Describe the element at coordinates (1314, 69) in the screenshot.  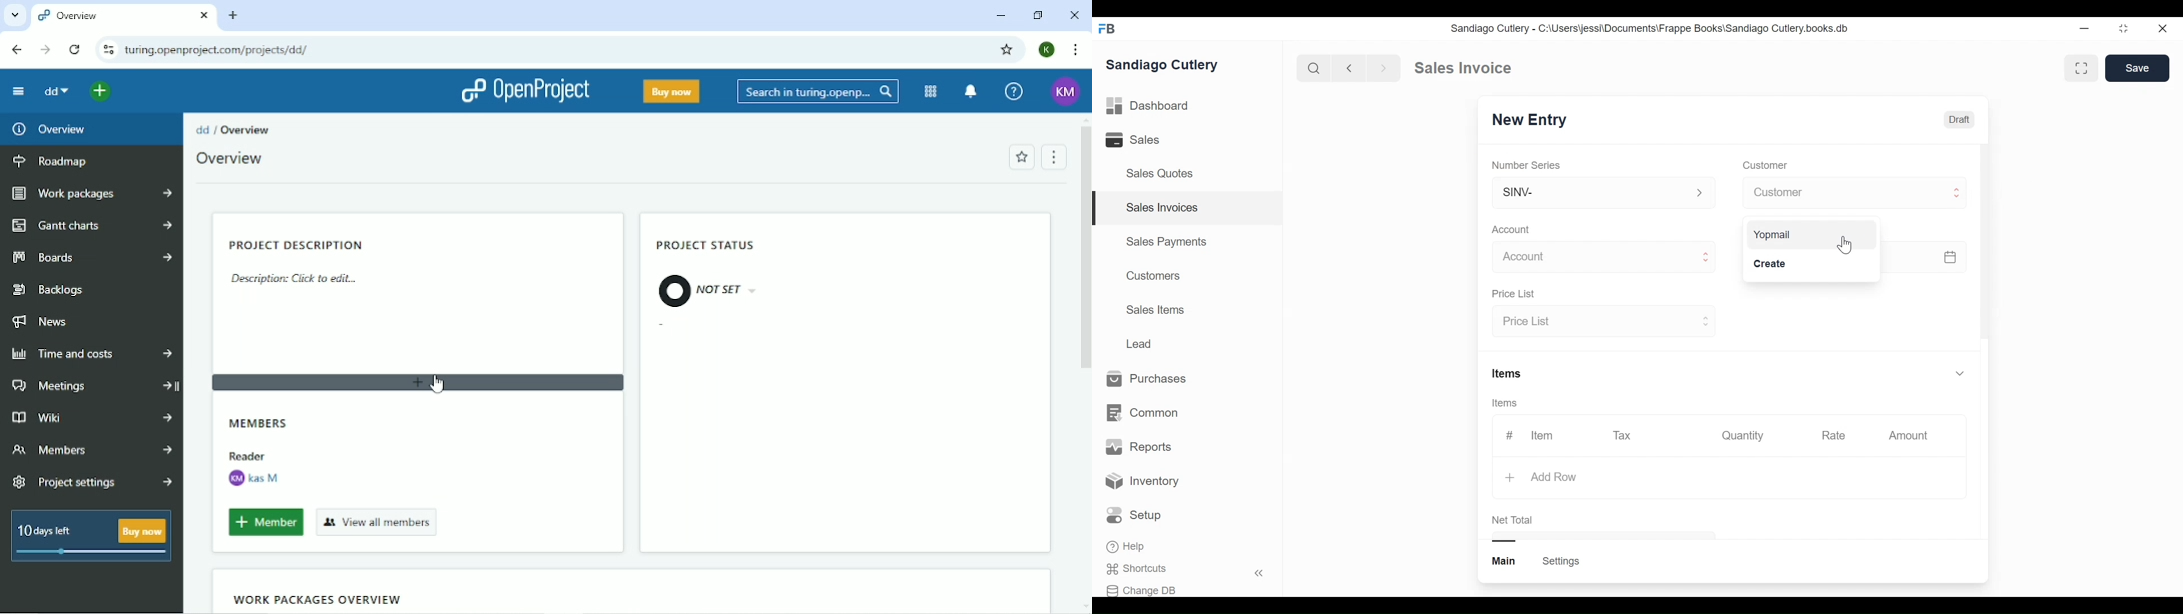
I see `search` at that location.